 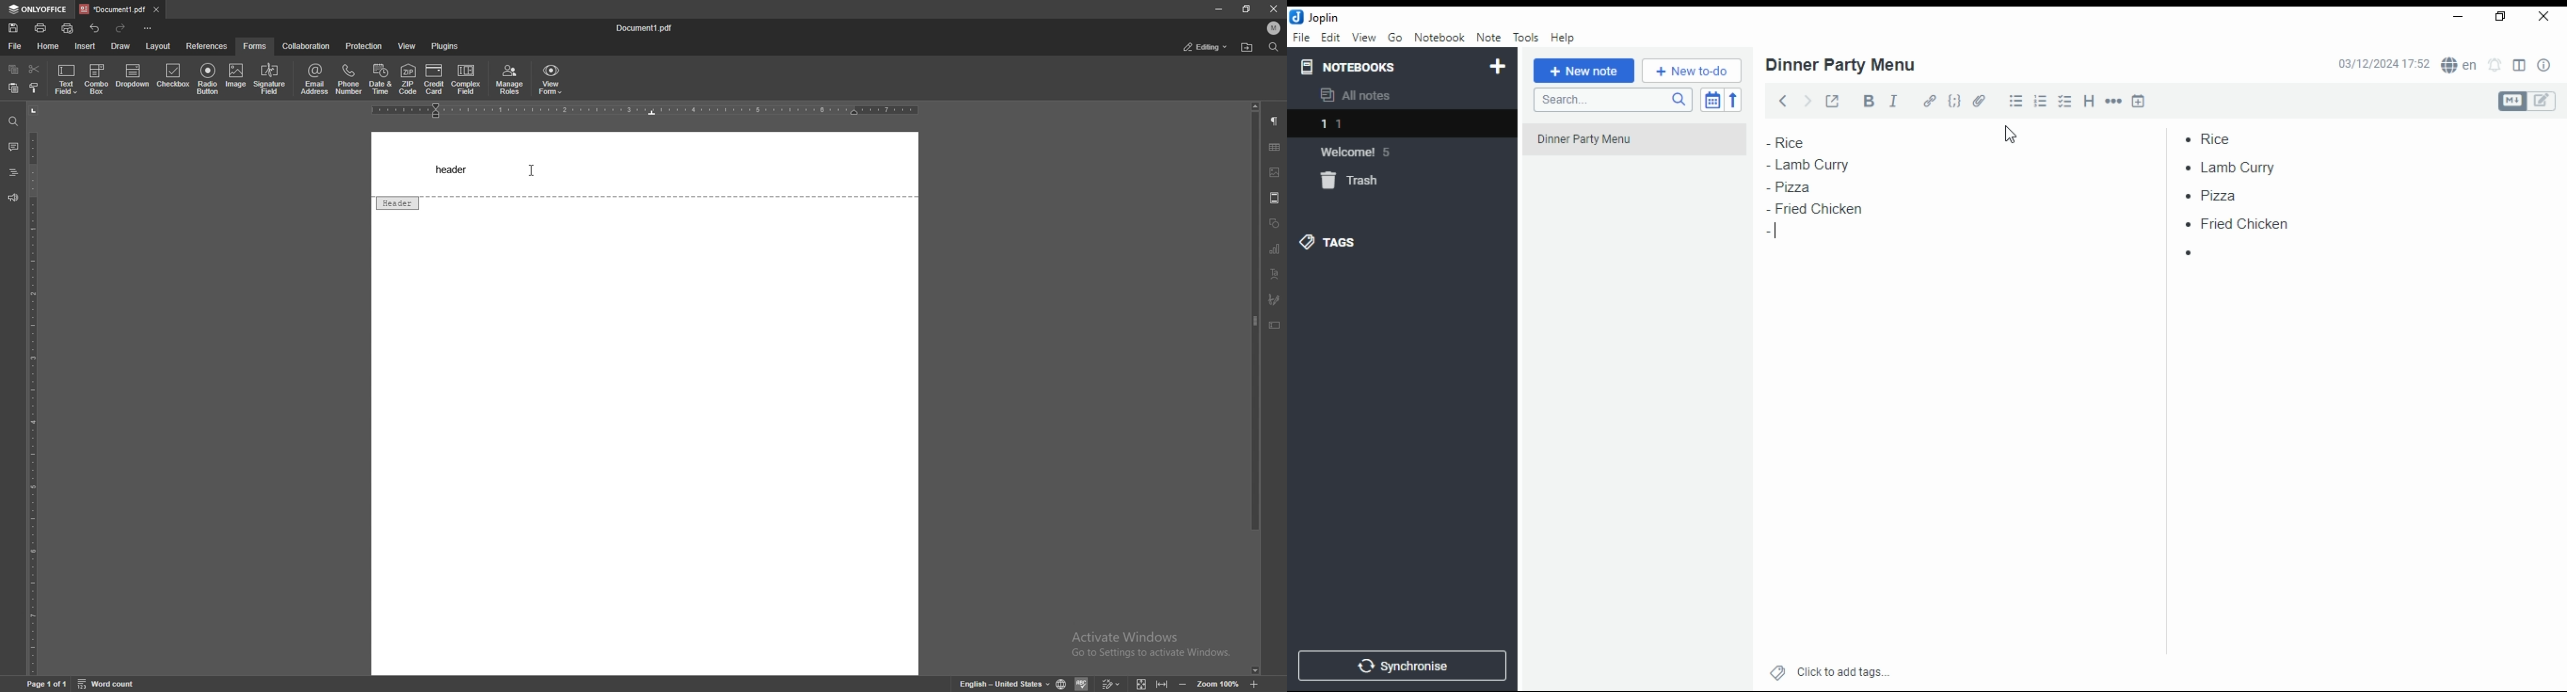 I want to click on dinner party menu, so click(x=1842, y=65).